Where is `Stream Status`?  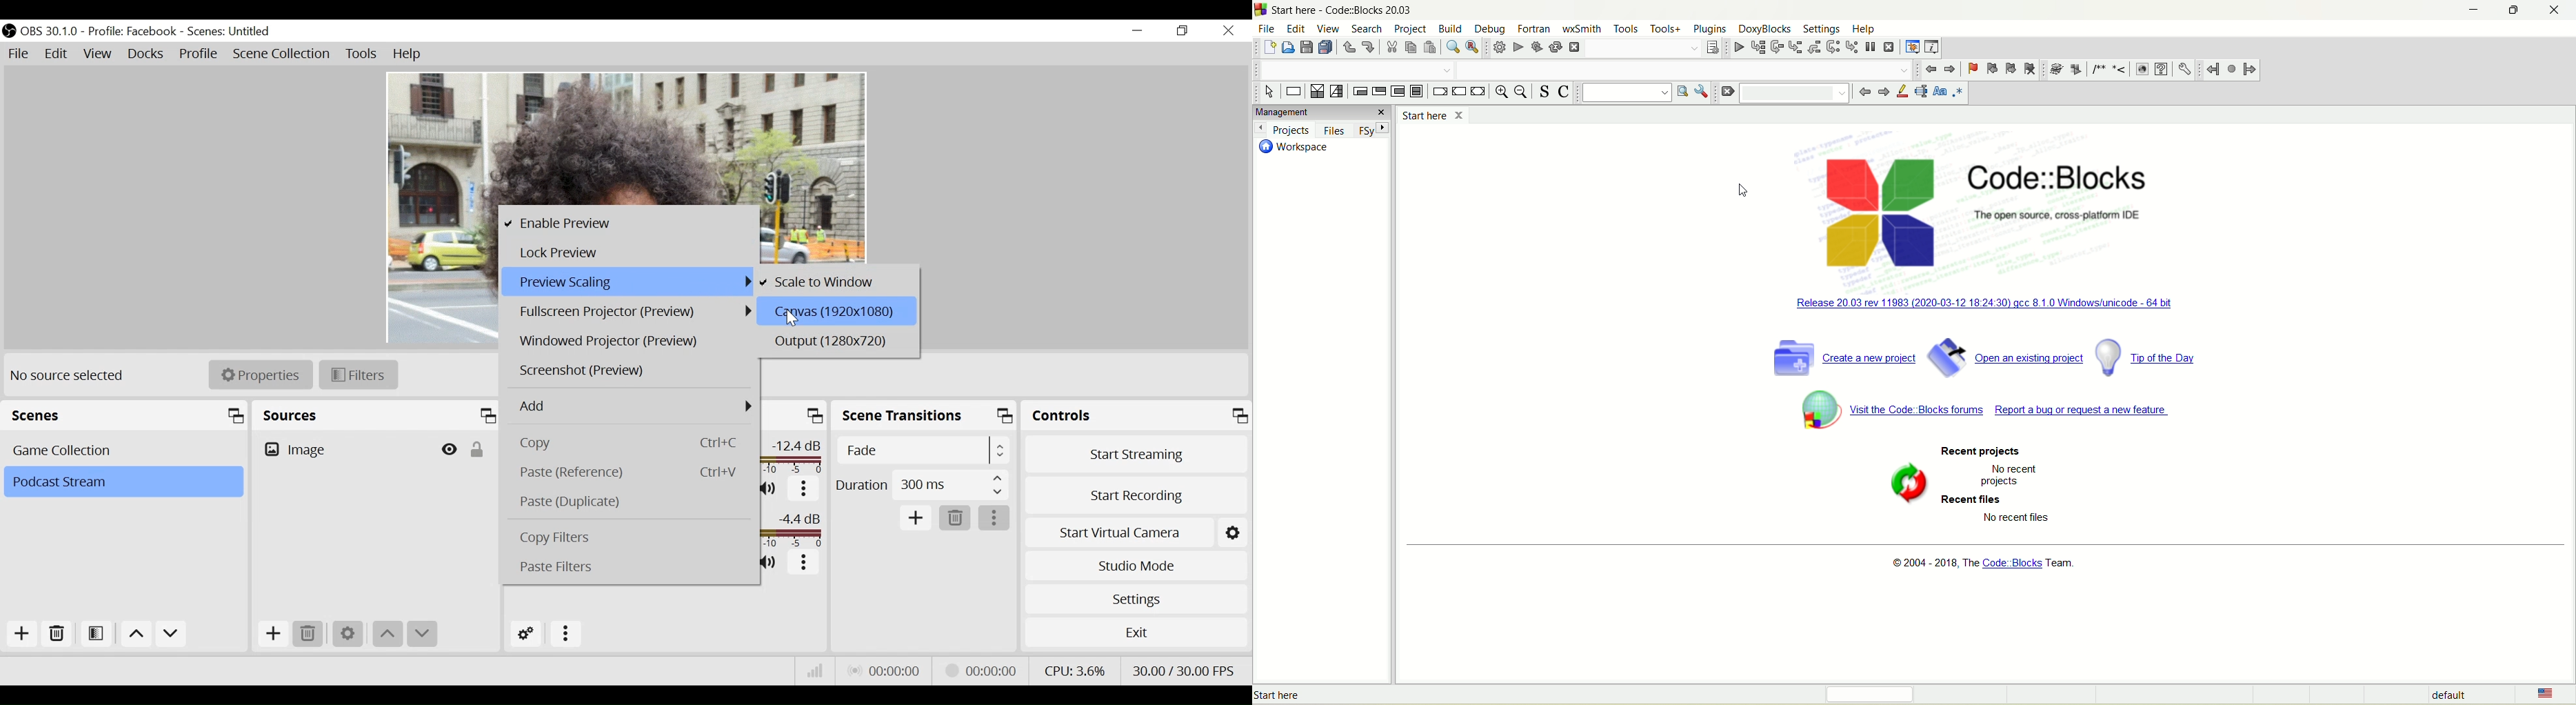
Stream Status is located at coordinates (981, 671).